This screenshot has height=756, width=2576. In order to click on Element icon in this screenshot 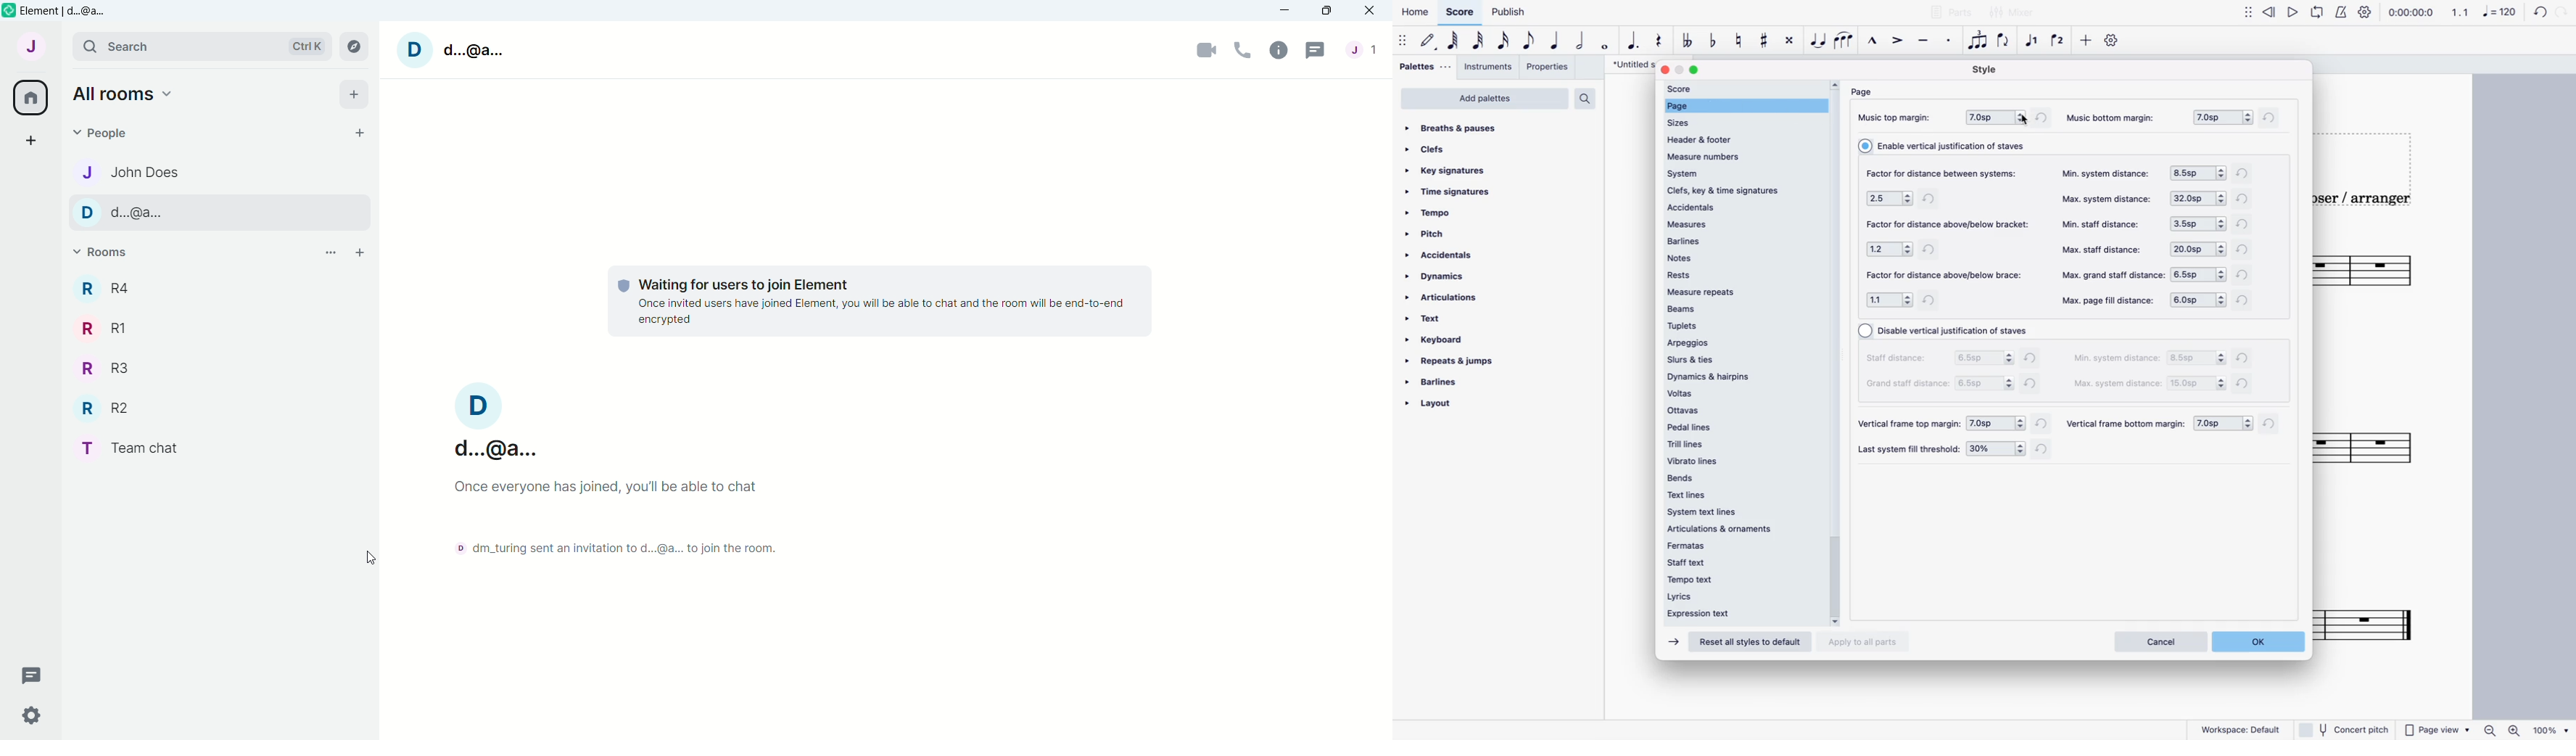, I will do `click(9, 10)`.